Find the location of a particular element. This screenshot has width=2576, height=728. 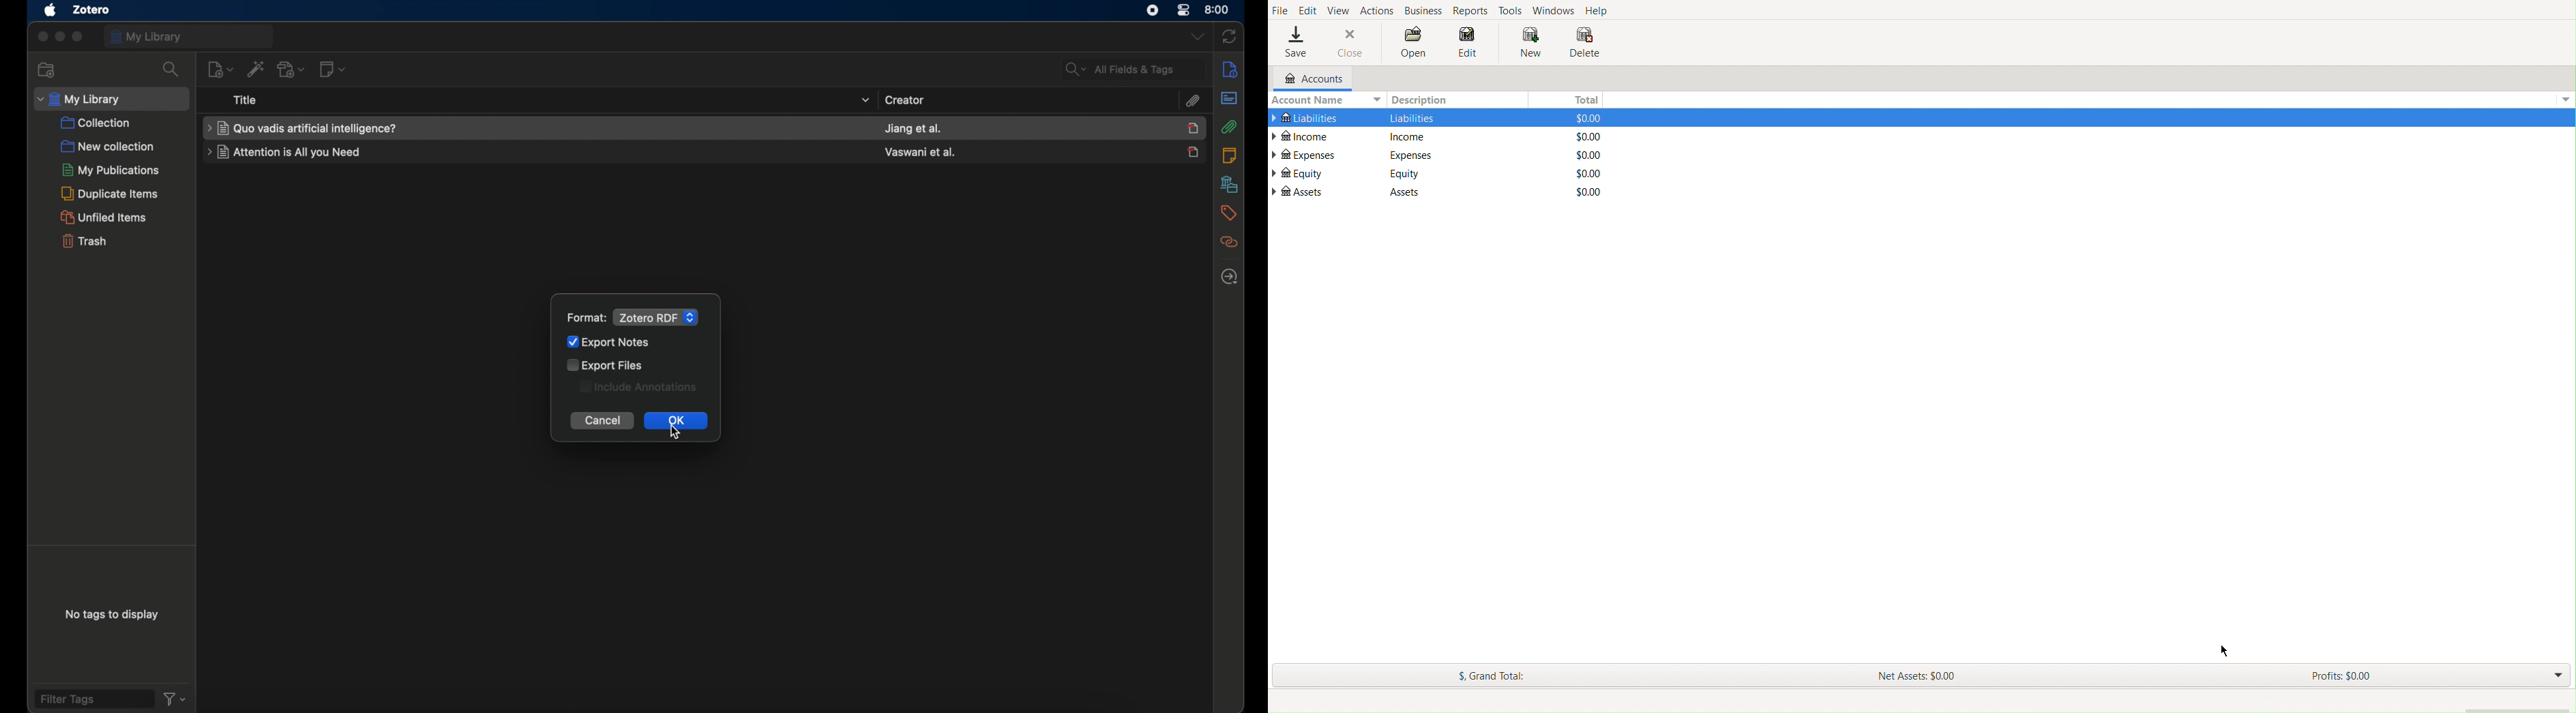

info is located at coordinates (1228, 69).